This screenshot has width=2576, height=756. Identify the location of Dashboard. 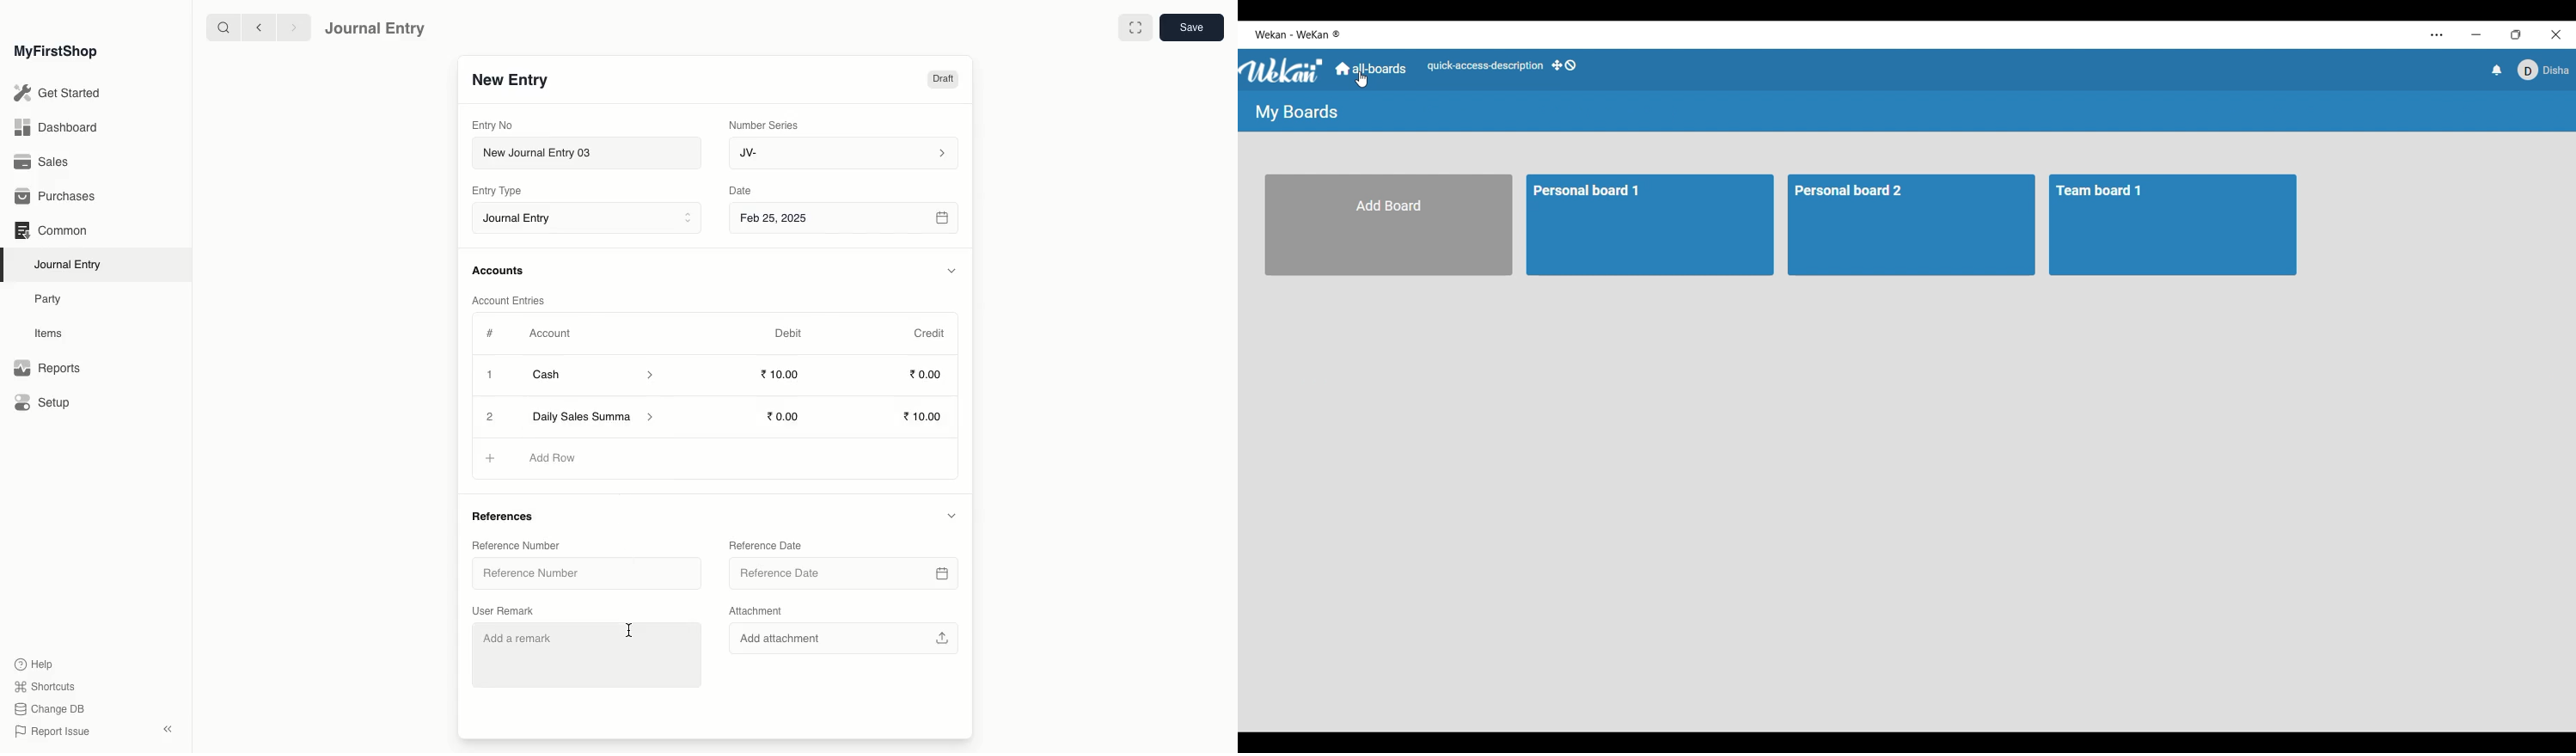
(55, 126).